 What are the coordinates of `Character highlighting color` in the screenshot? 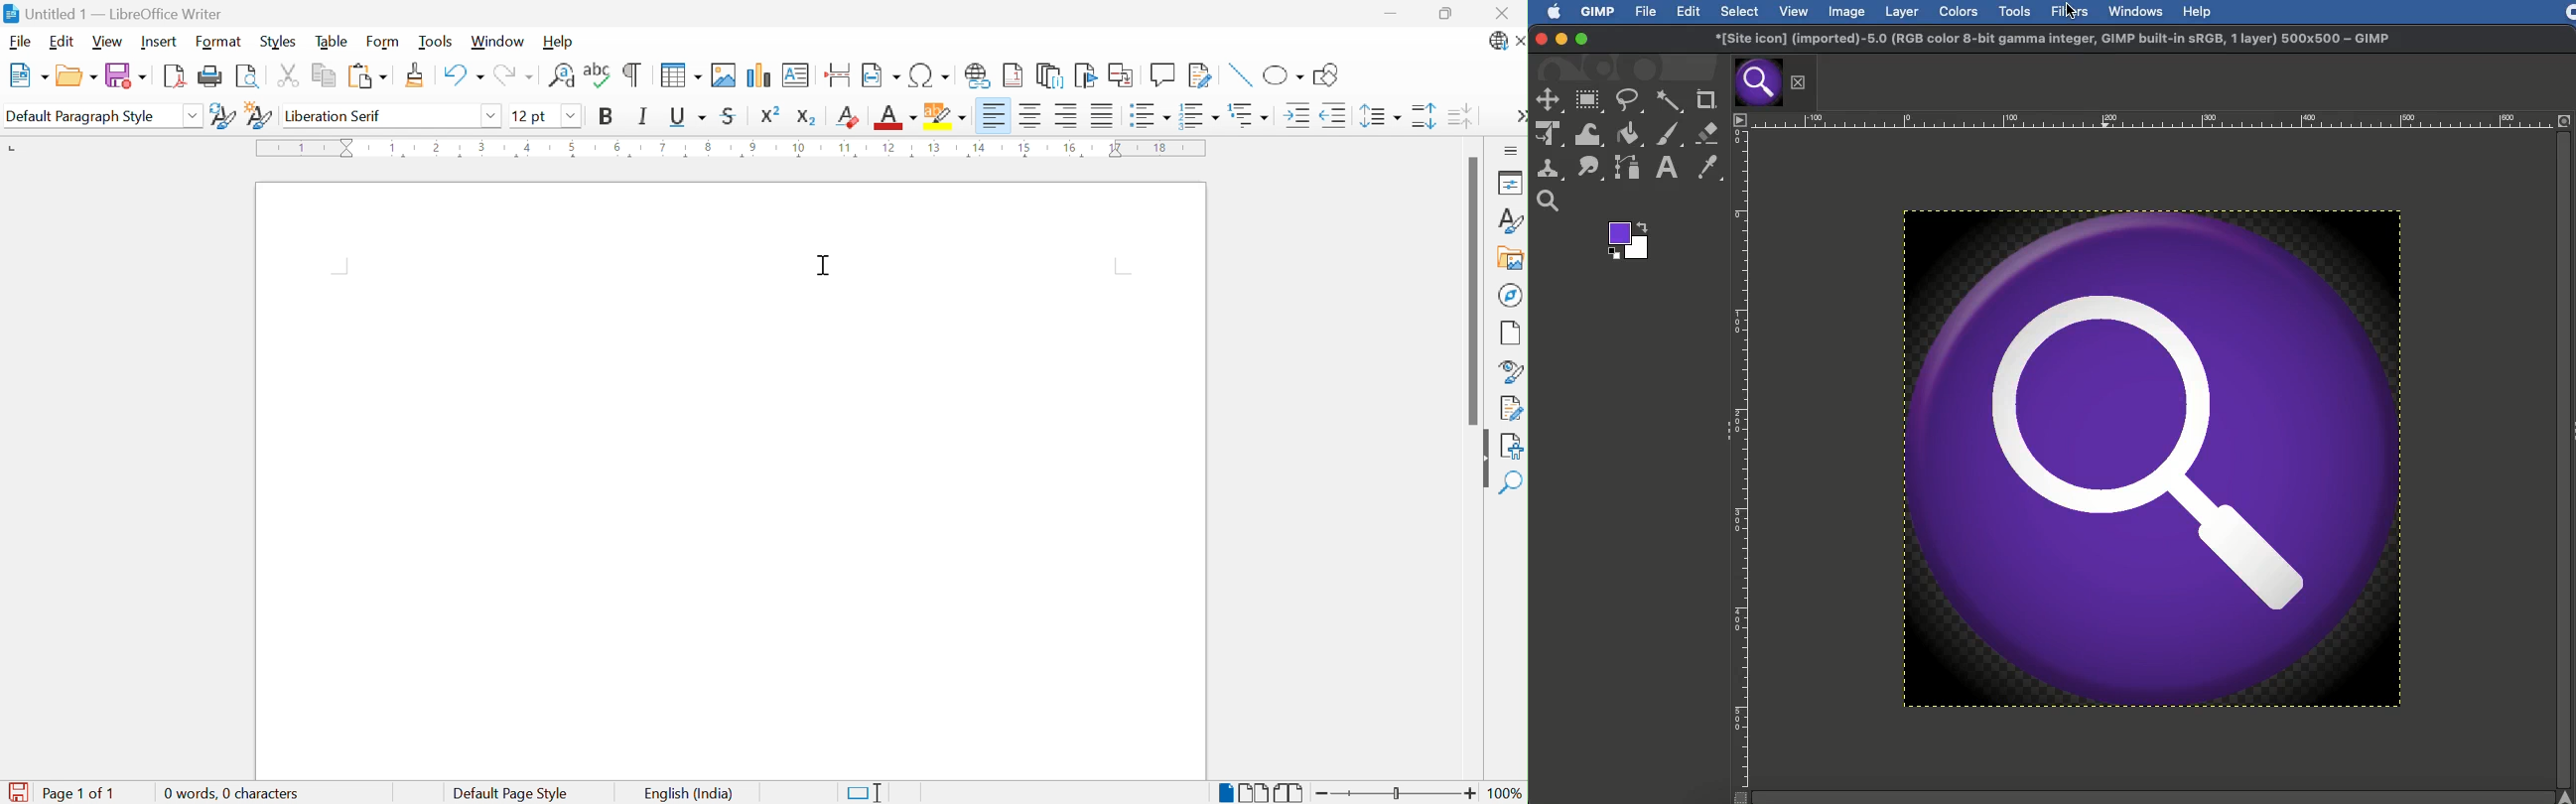 It's located at (947, 116).